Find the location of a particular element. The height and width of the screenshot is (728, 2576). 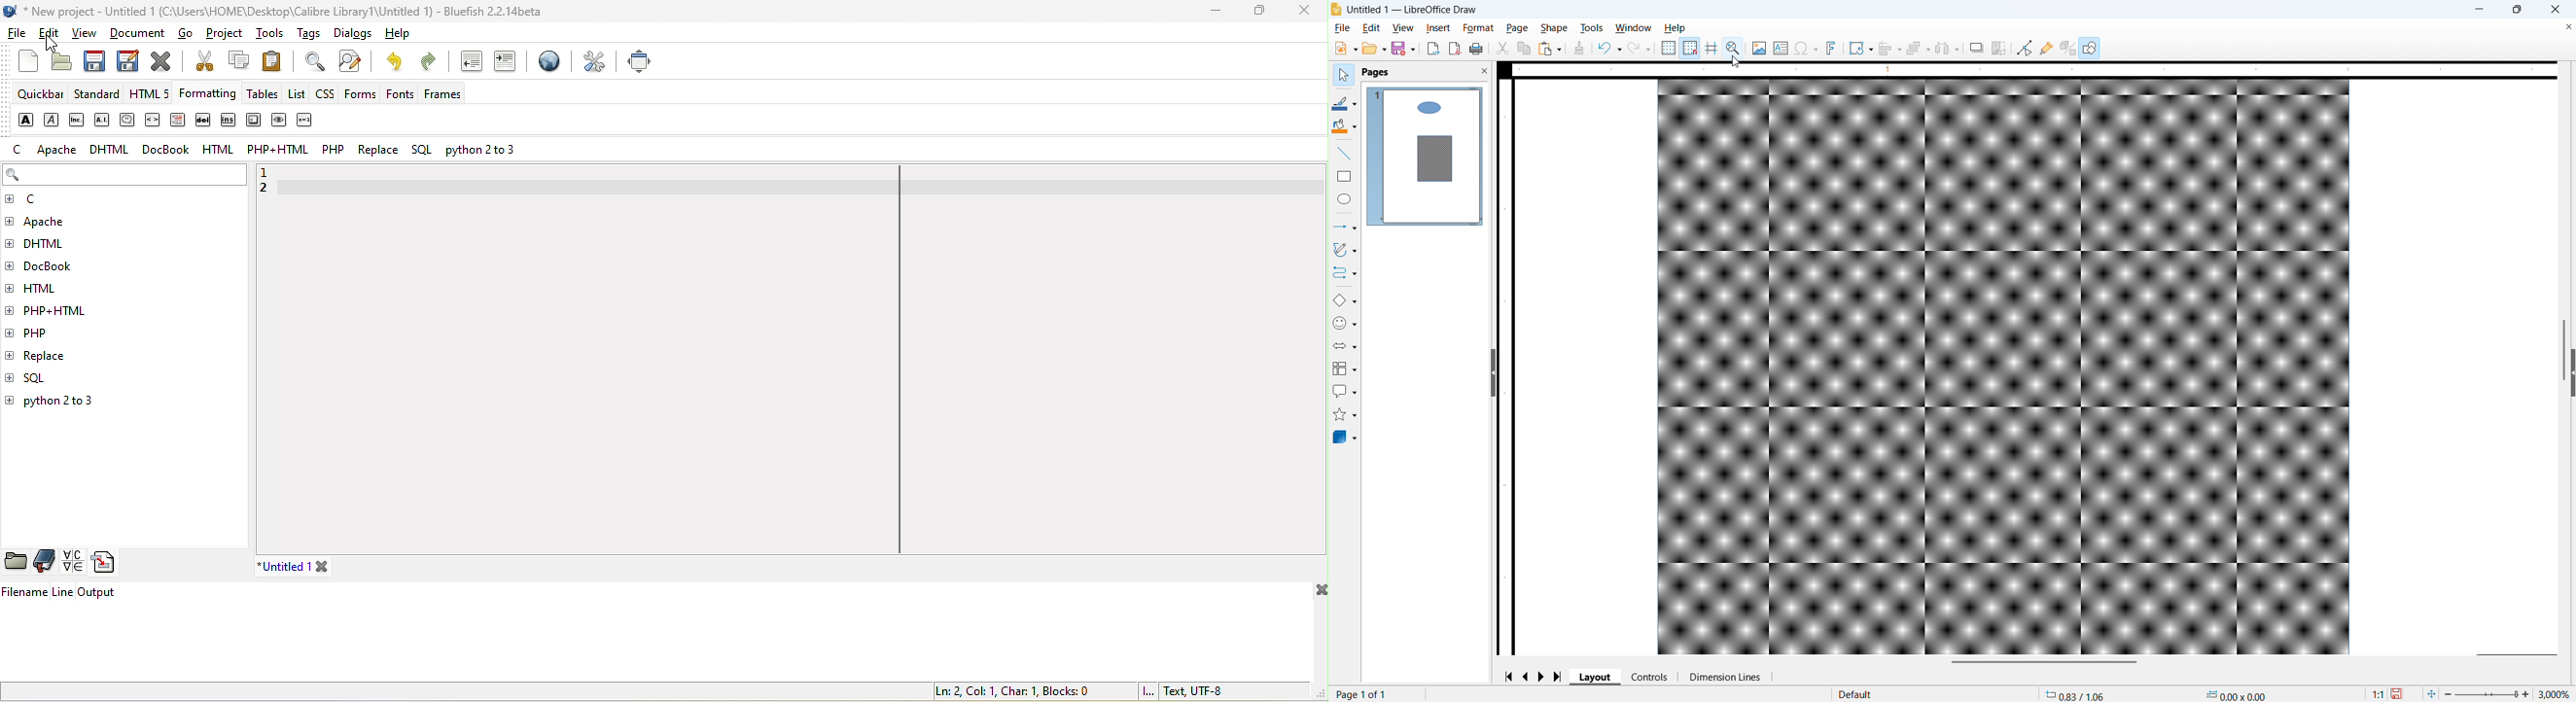

Select at least three objects to distribute  is located at coordinates (1948, 48).